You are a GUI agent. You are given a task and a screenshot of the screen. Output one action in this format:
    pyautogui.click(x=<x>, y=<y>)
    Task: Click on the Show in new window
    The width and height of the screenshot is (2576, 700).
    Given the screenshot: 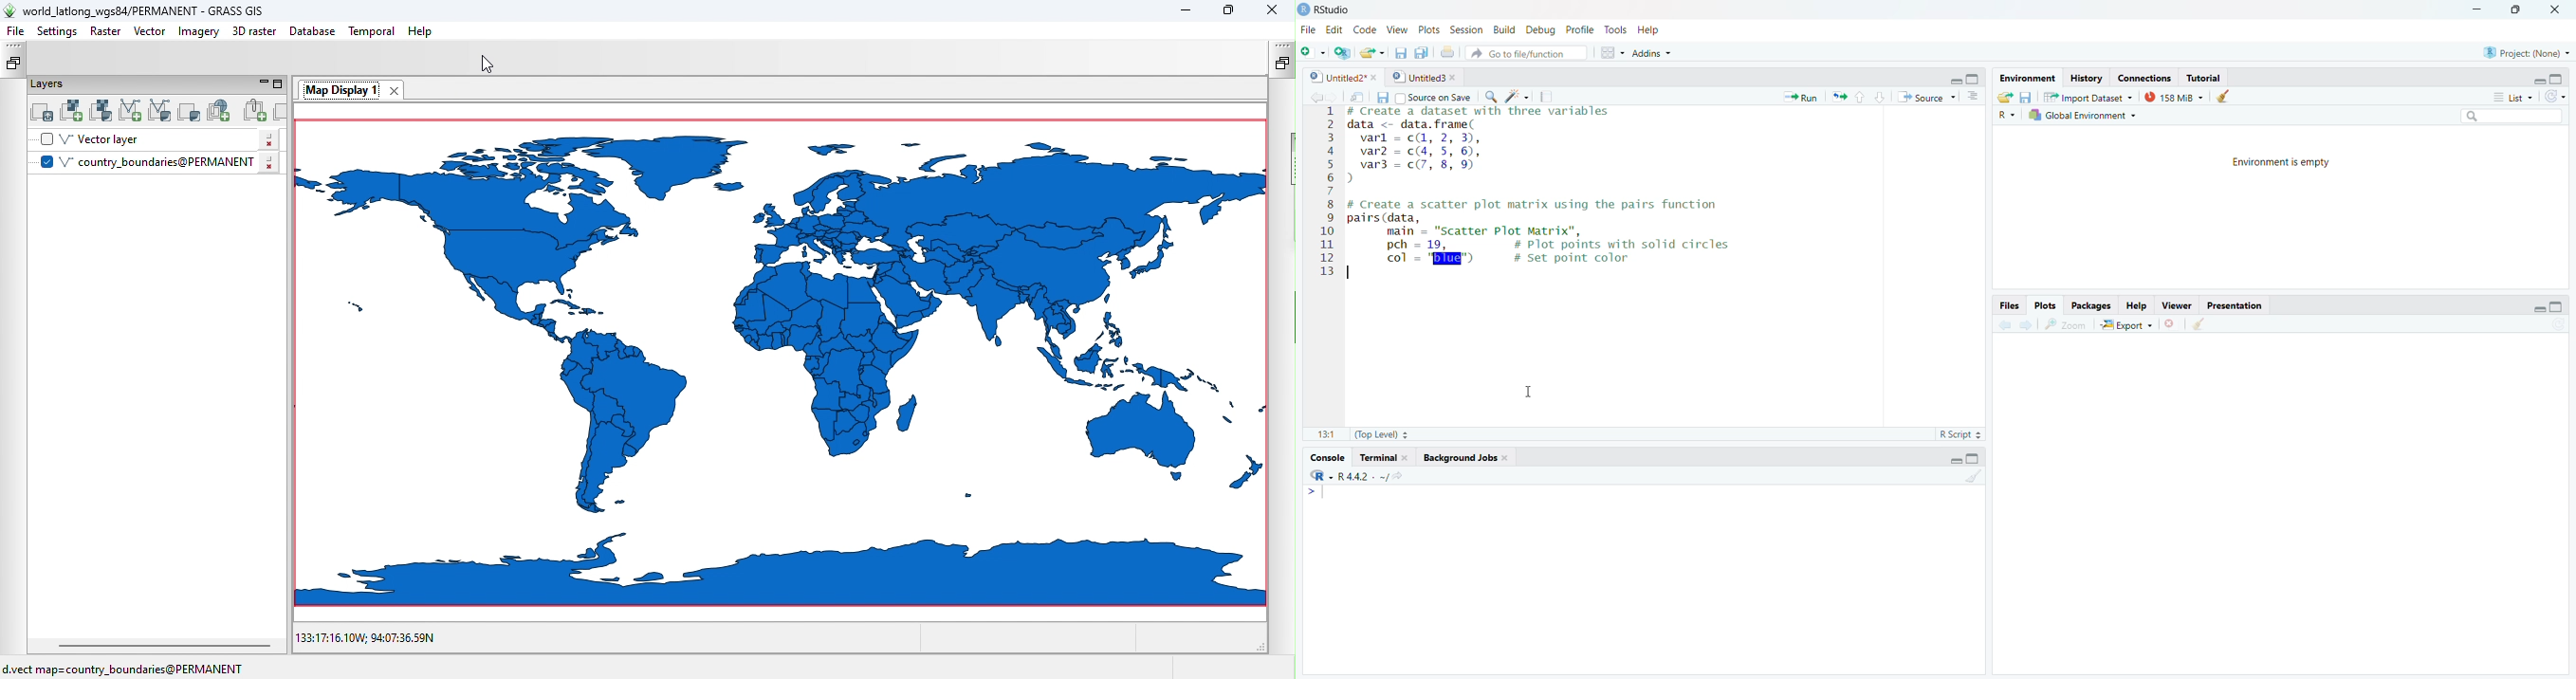 What is the action you would take?
    pyautogui.click(x=1354, y=95)
    